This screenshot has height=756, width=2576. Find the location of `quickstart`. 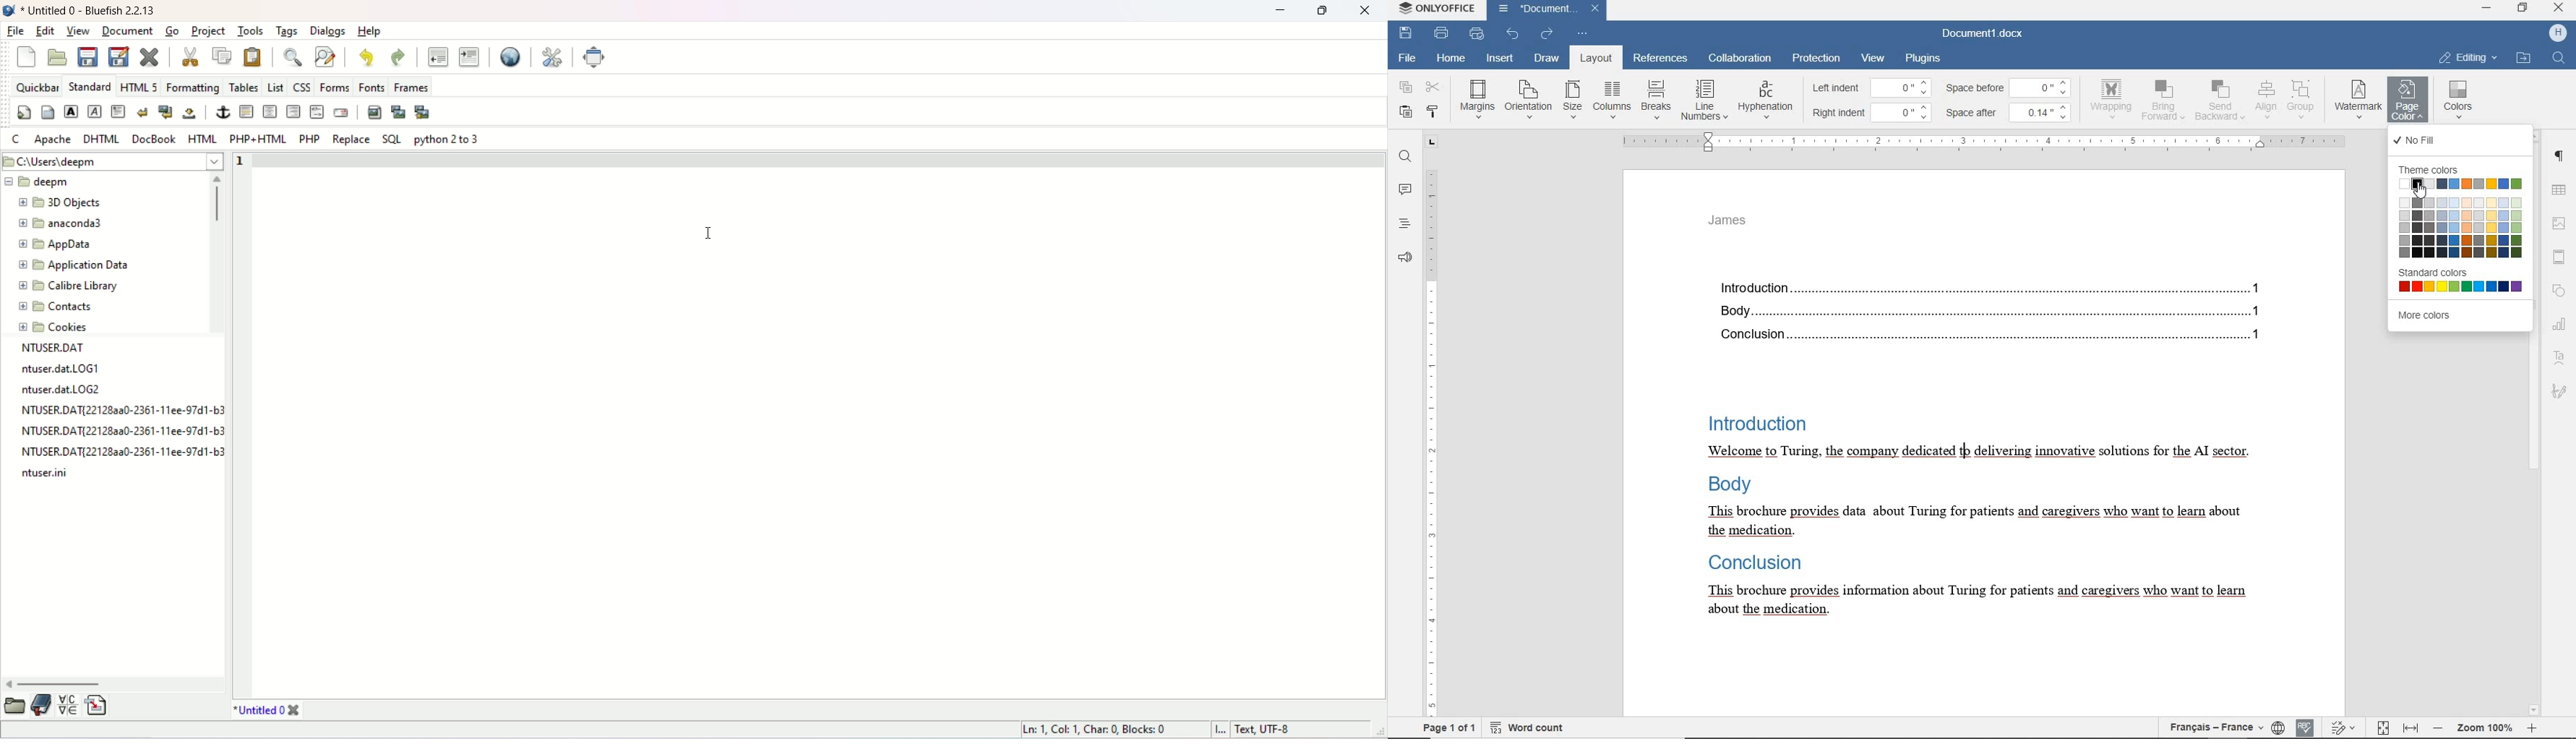

quickstart is located at coordinates (25, 112).